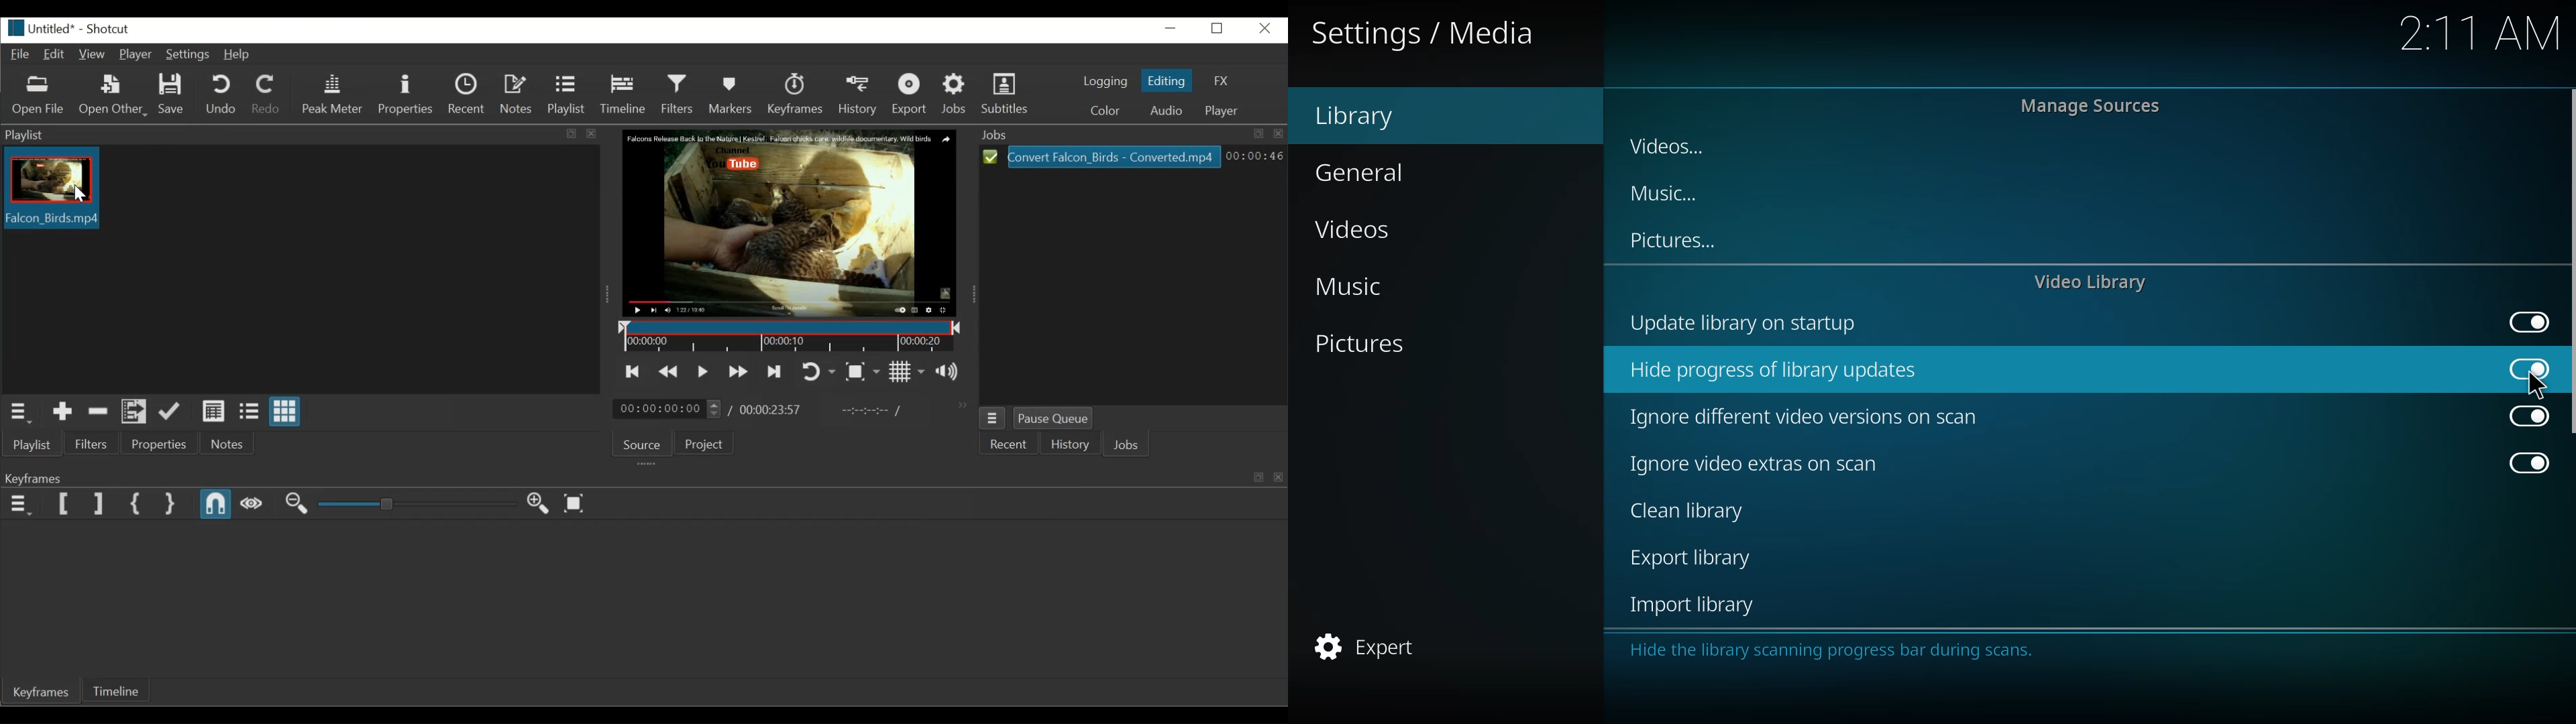  Describe the element at coordinates (2532, 369) in the screenshot. I see `enabled` at that location.